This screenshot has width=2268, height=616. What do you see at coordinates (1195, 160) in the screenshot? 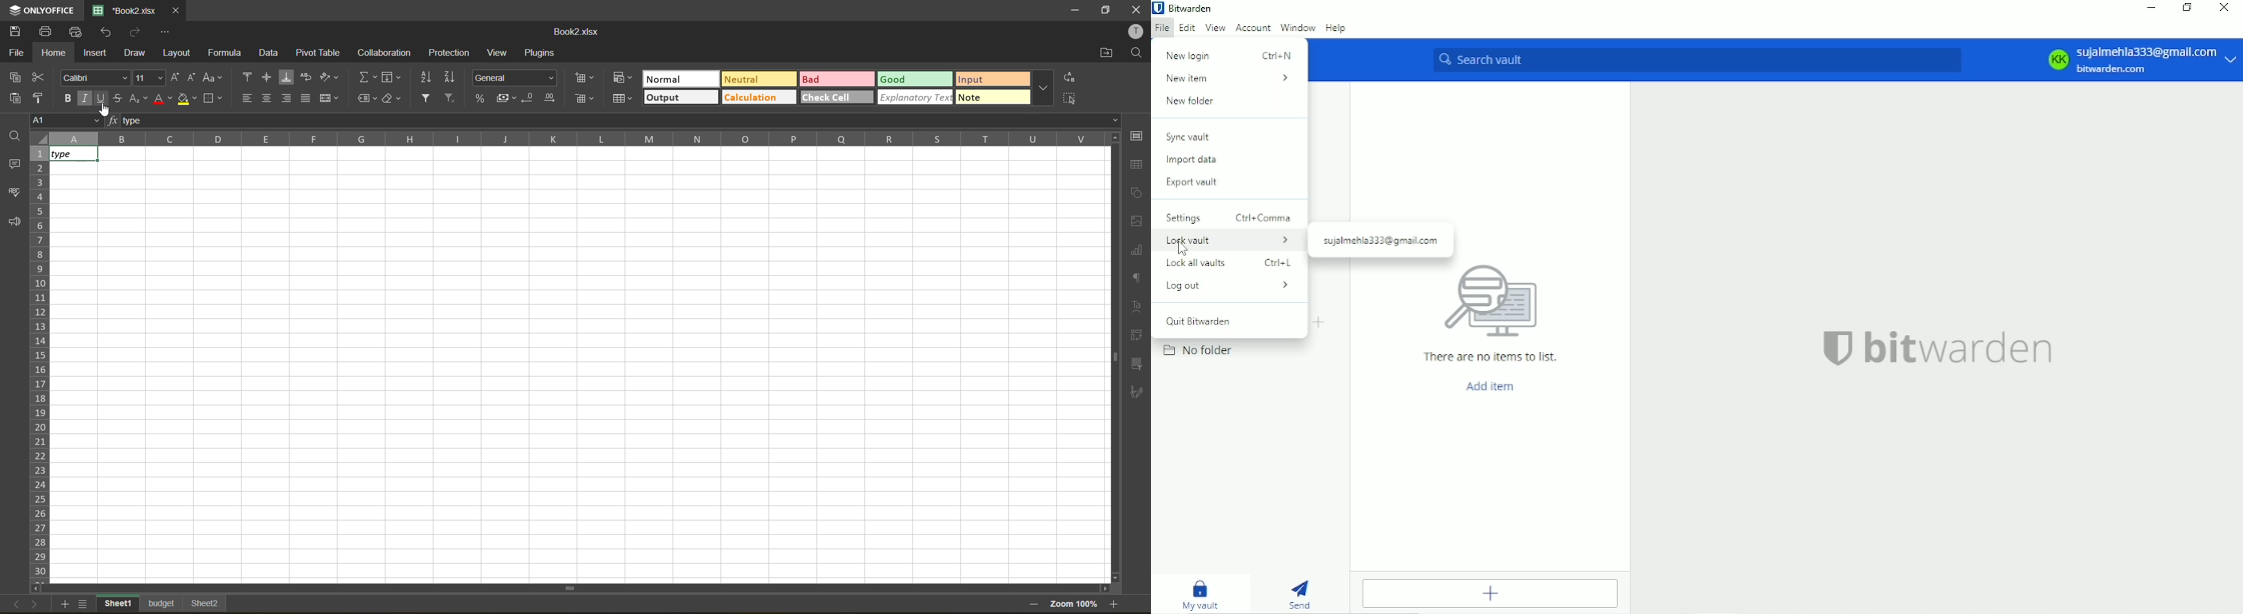
I see `Import data` at bounding box center [1195, 160].